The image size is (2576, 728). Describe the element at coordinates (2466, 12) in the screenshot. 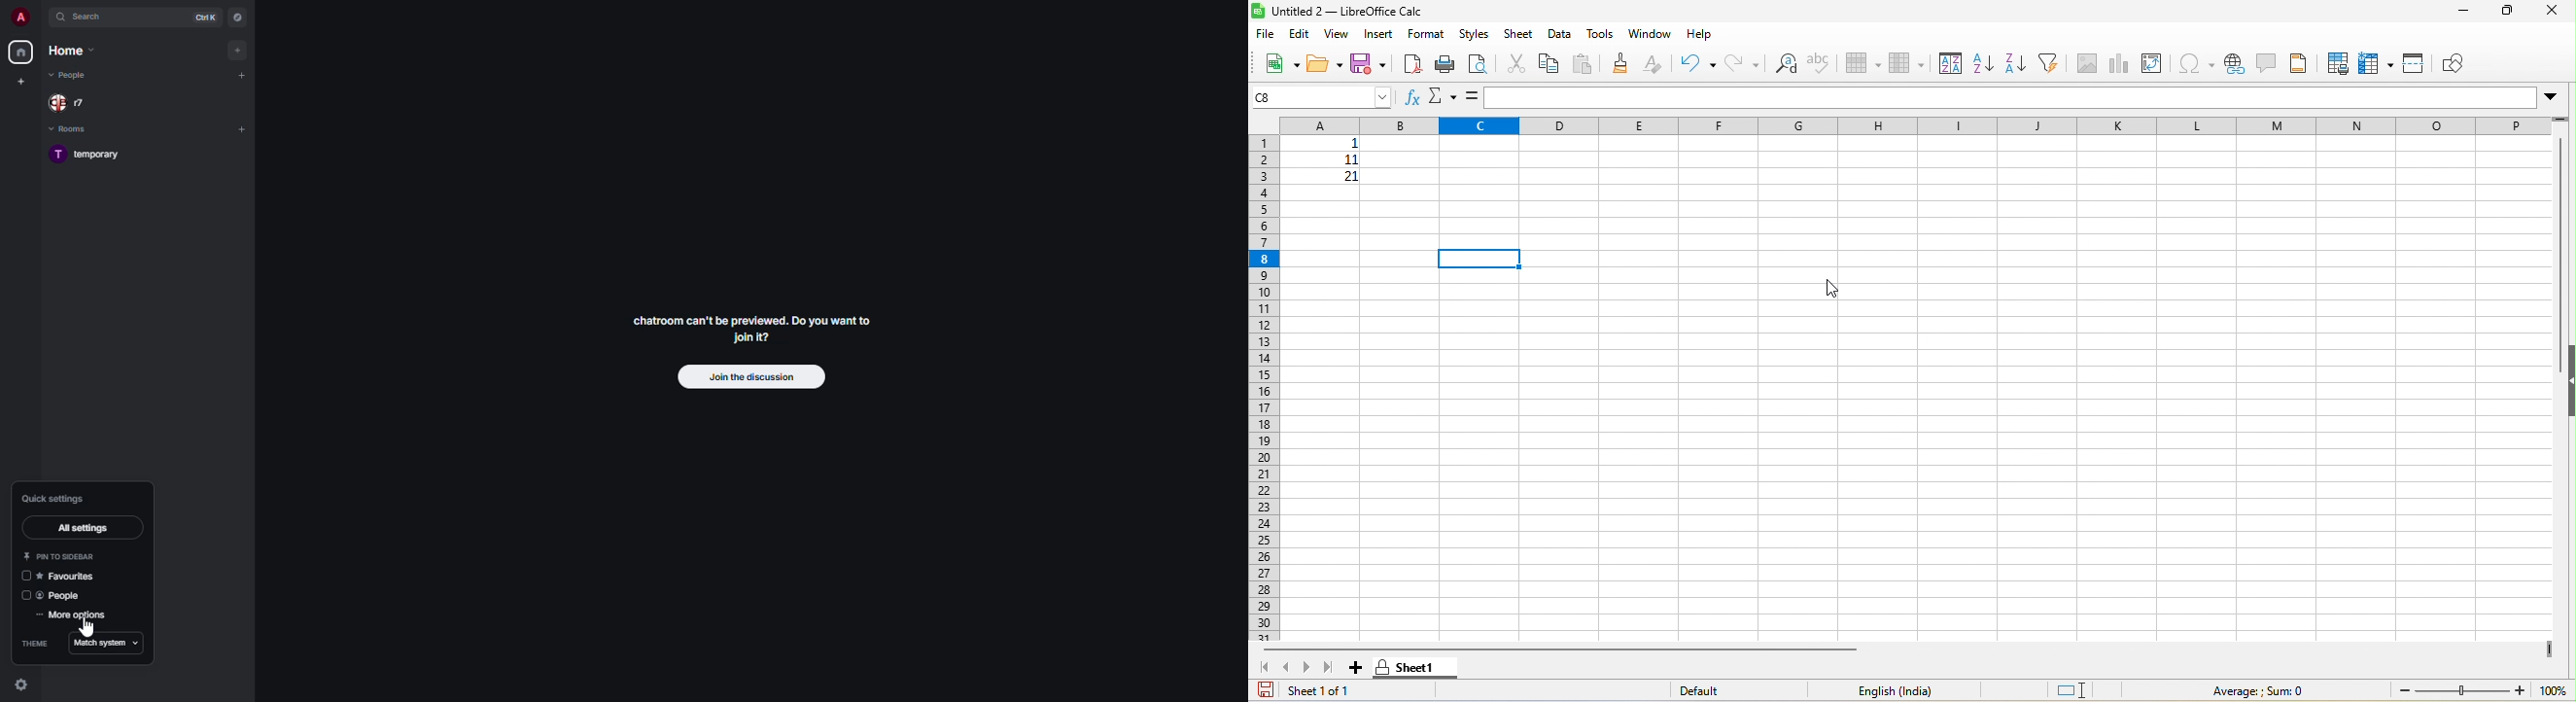

I see `minimize` at that location.